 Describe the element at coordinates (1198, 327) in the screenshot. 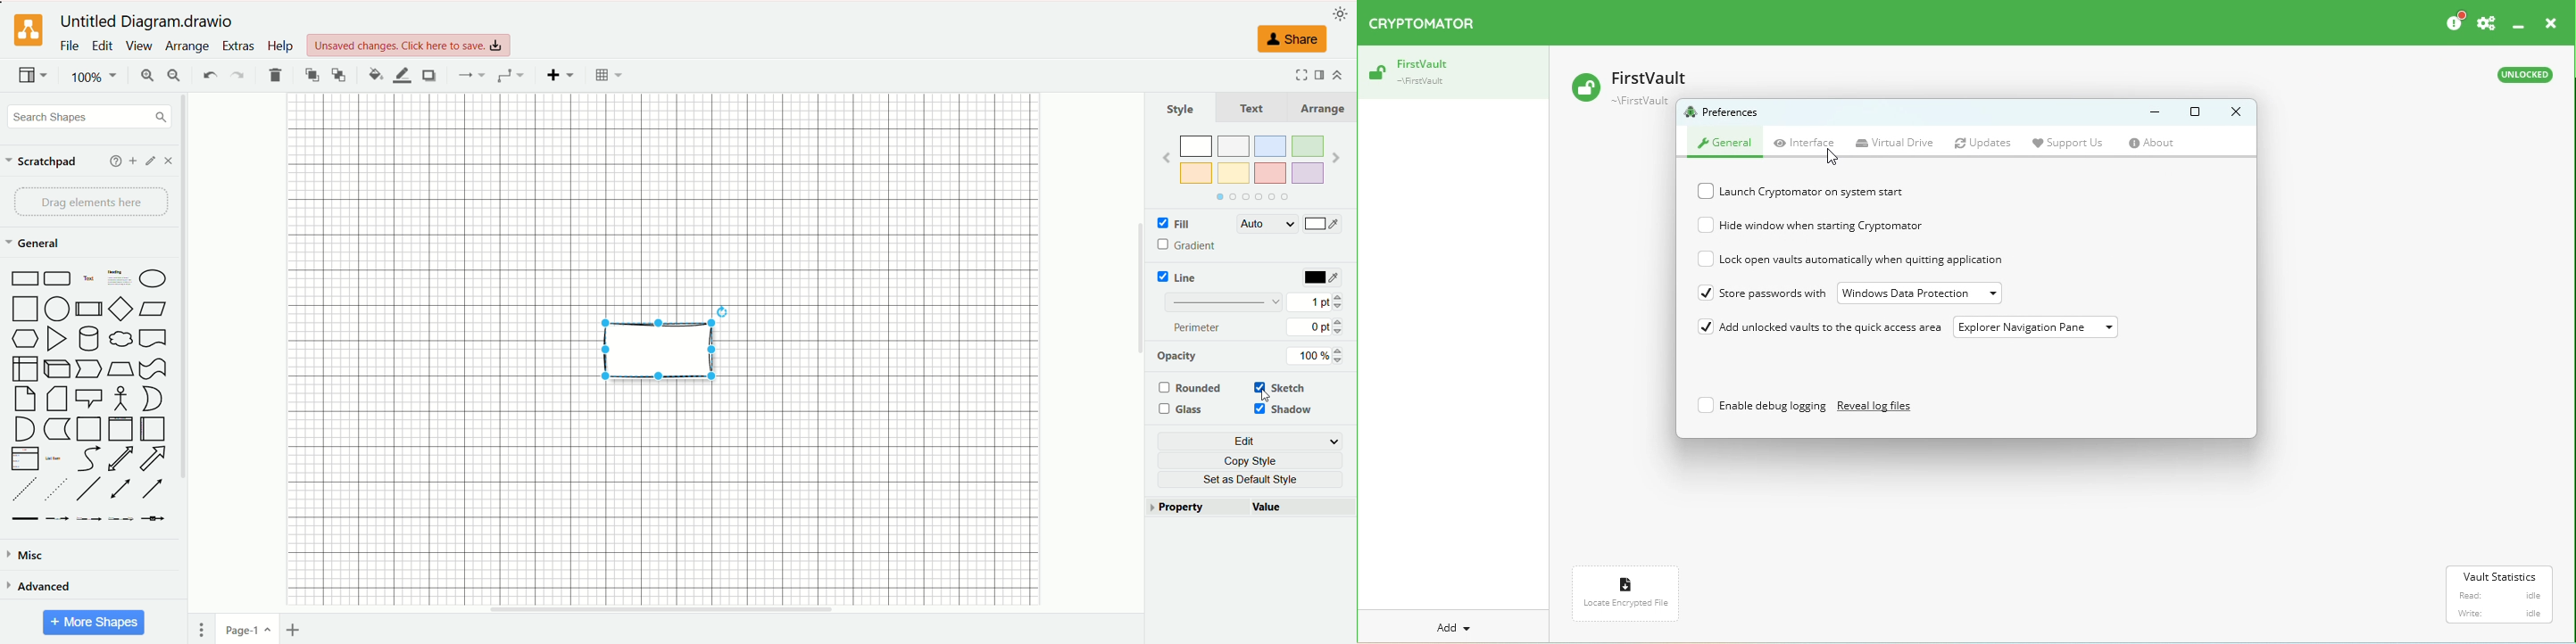

I see `perimeter` at that location.